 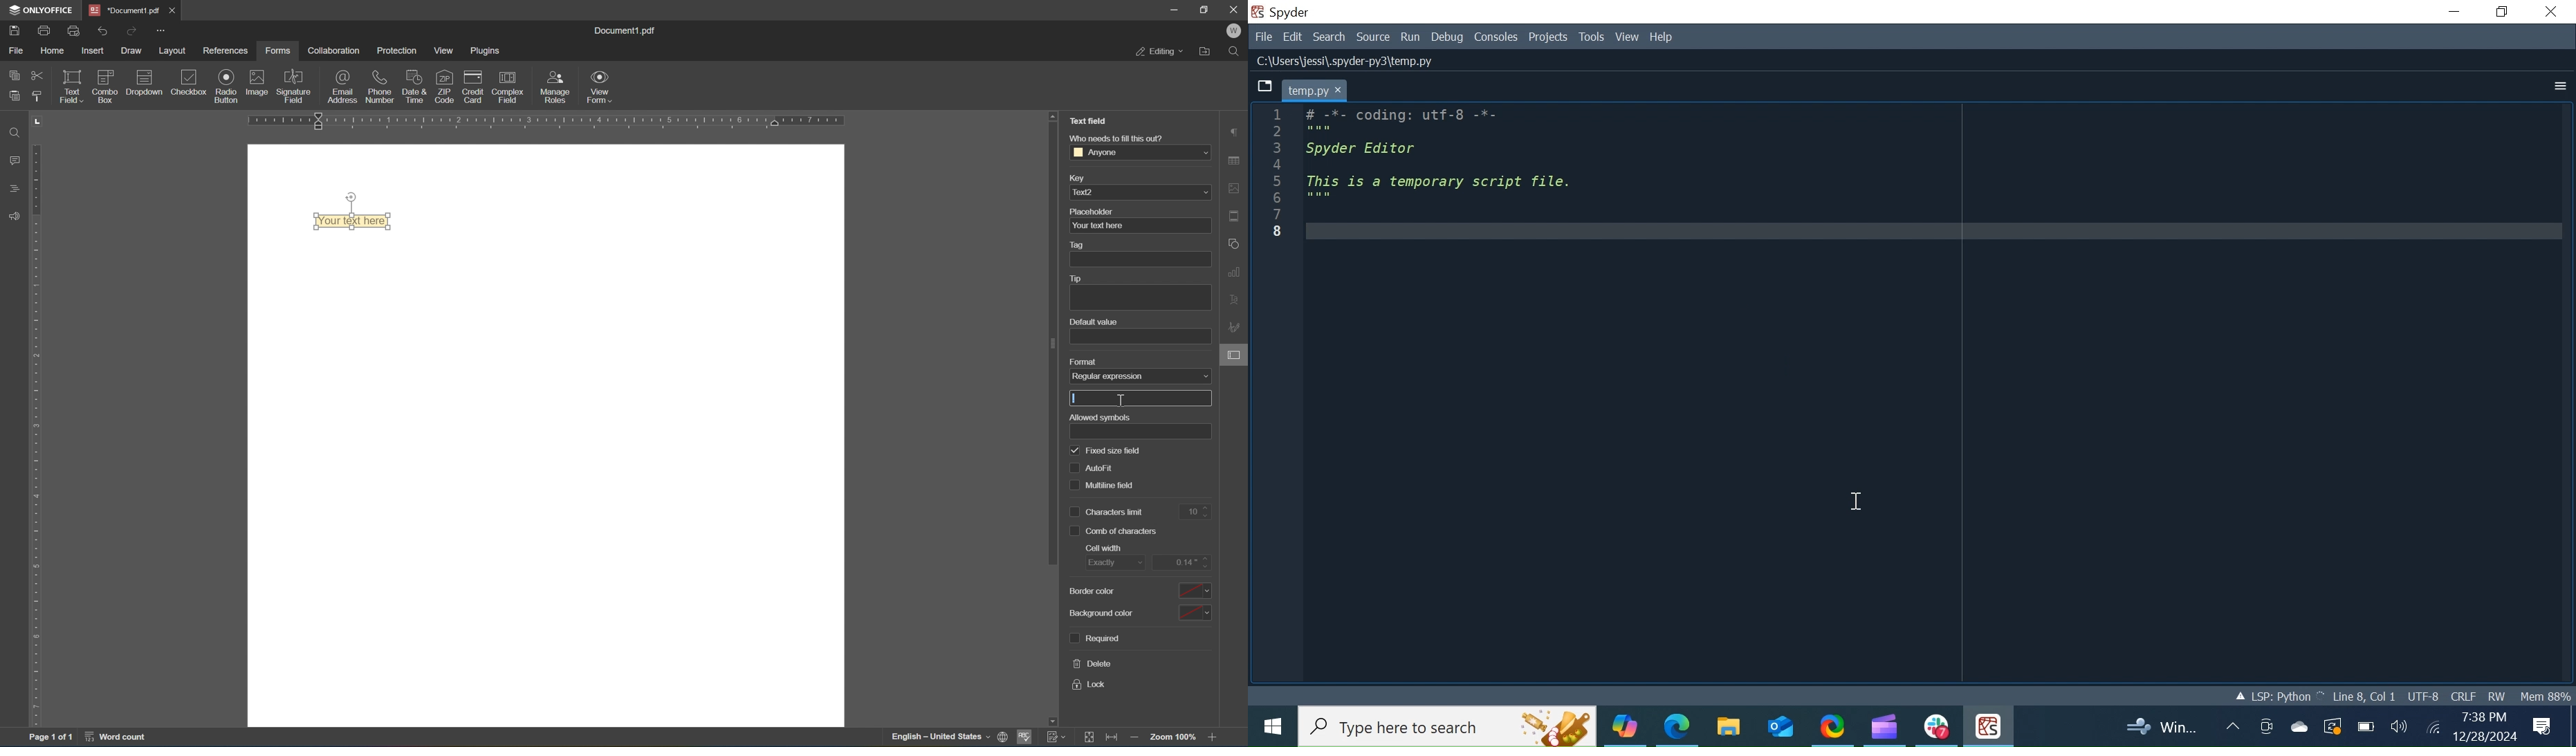 What do you see at coordinates (1105, 451) in the screenshot?
I see `fixed size field` at bounding box center [1105, 451].